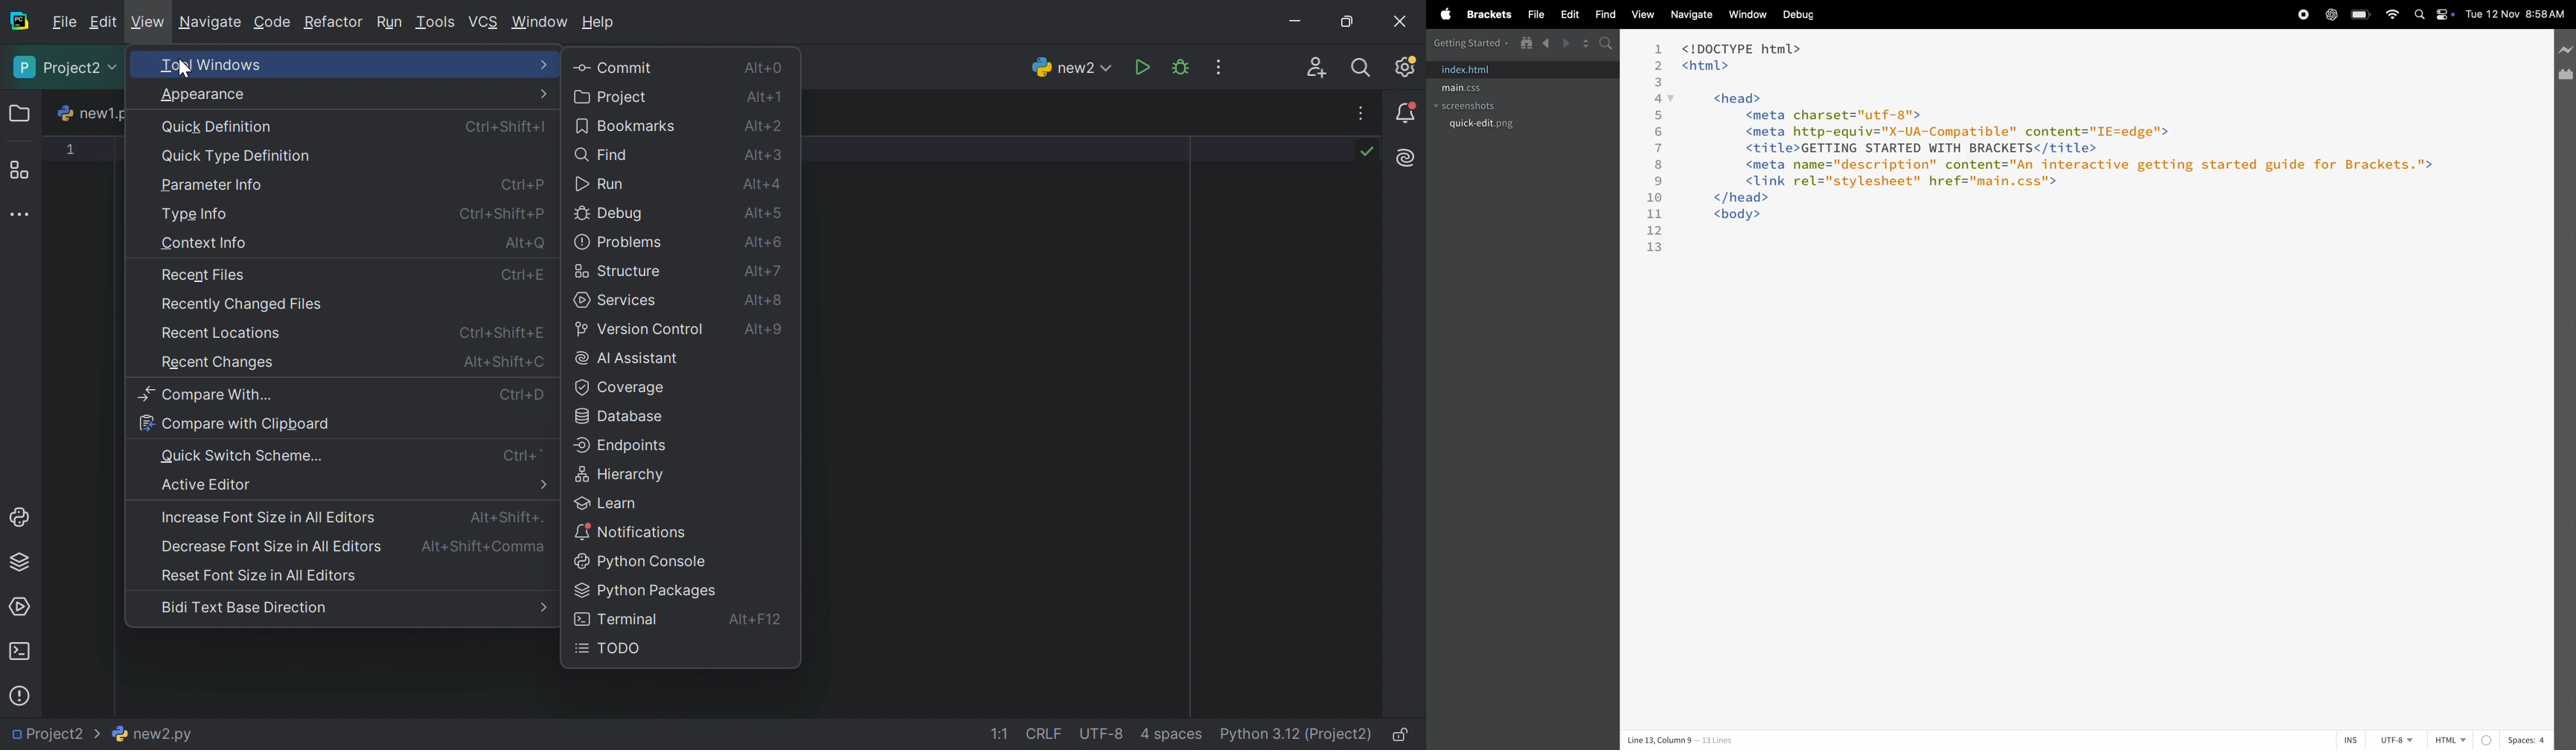 This screenshot has height=756, width=2576. Describe the element at coordinates (153, 731) in the screenshot. I see `new2.py` at that location.